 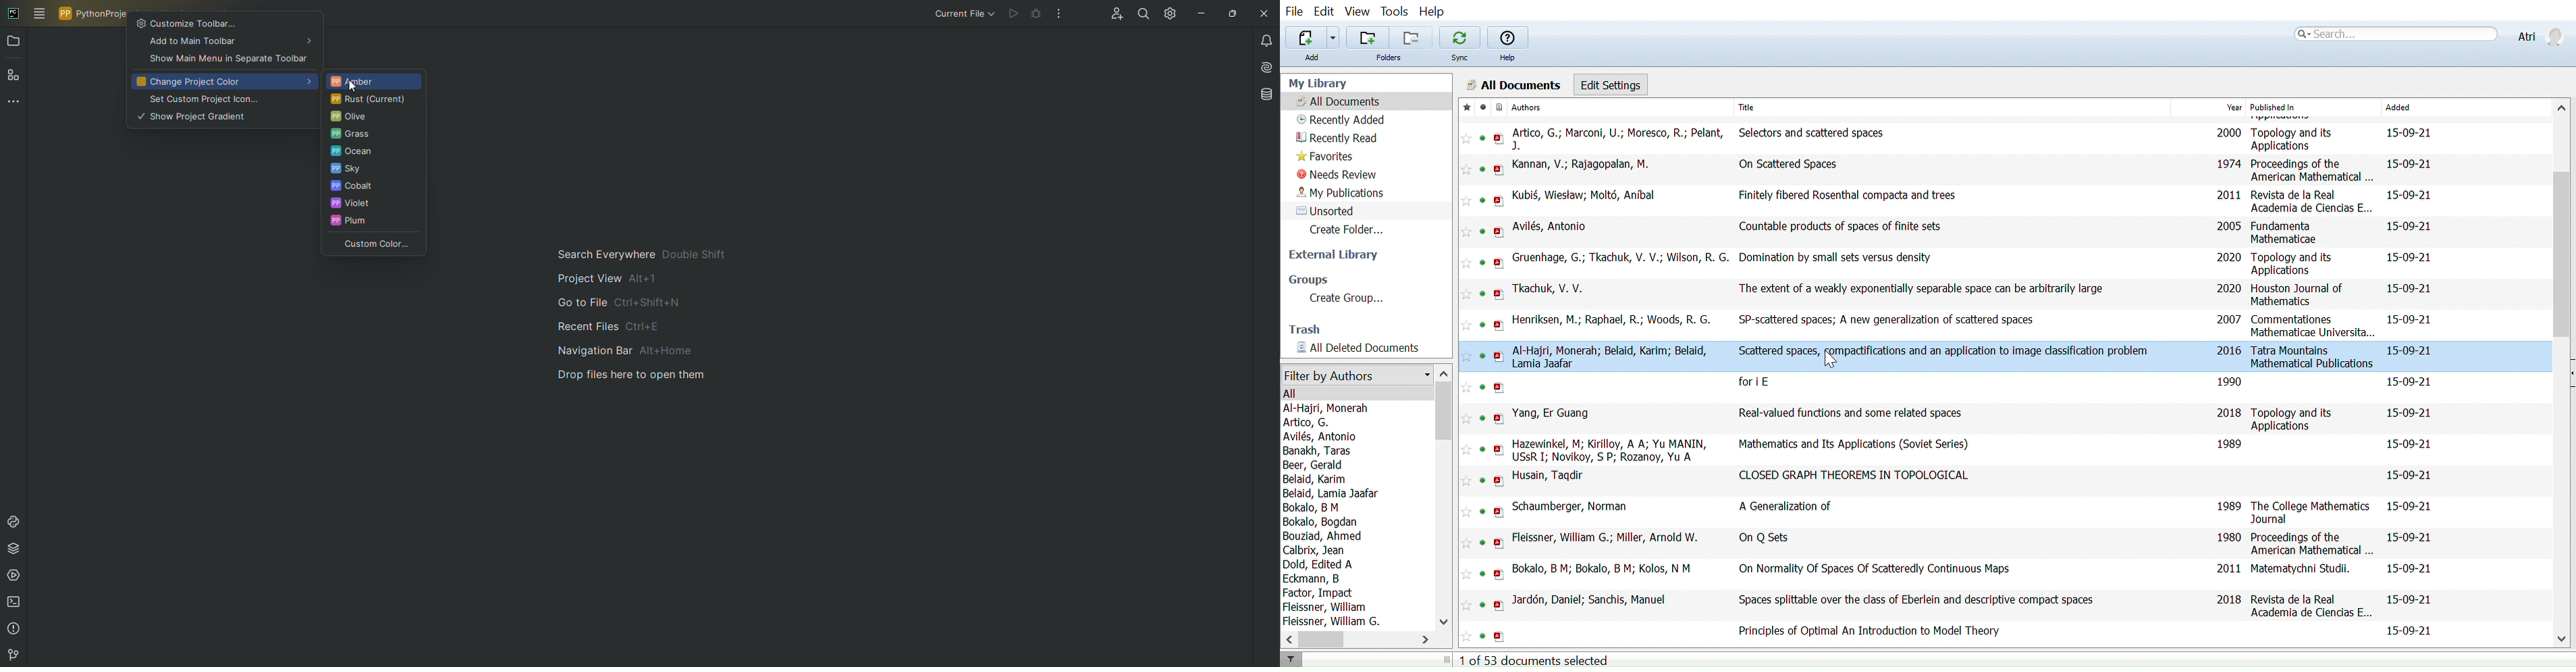 I want to click on On Q Sets, so click(x=1769, y=537).